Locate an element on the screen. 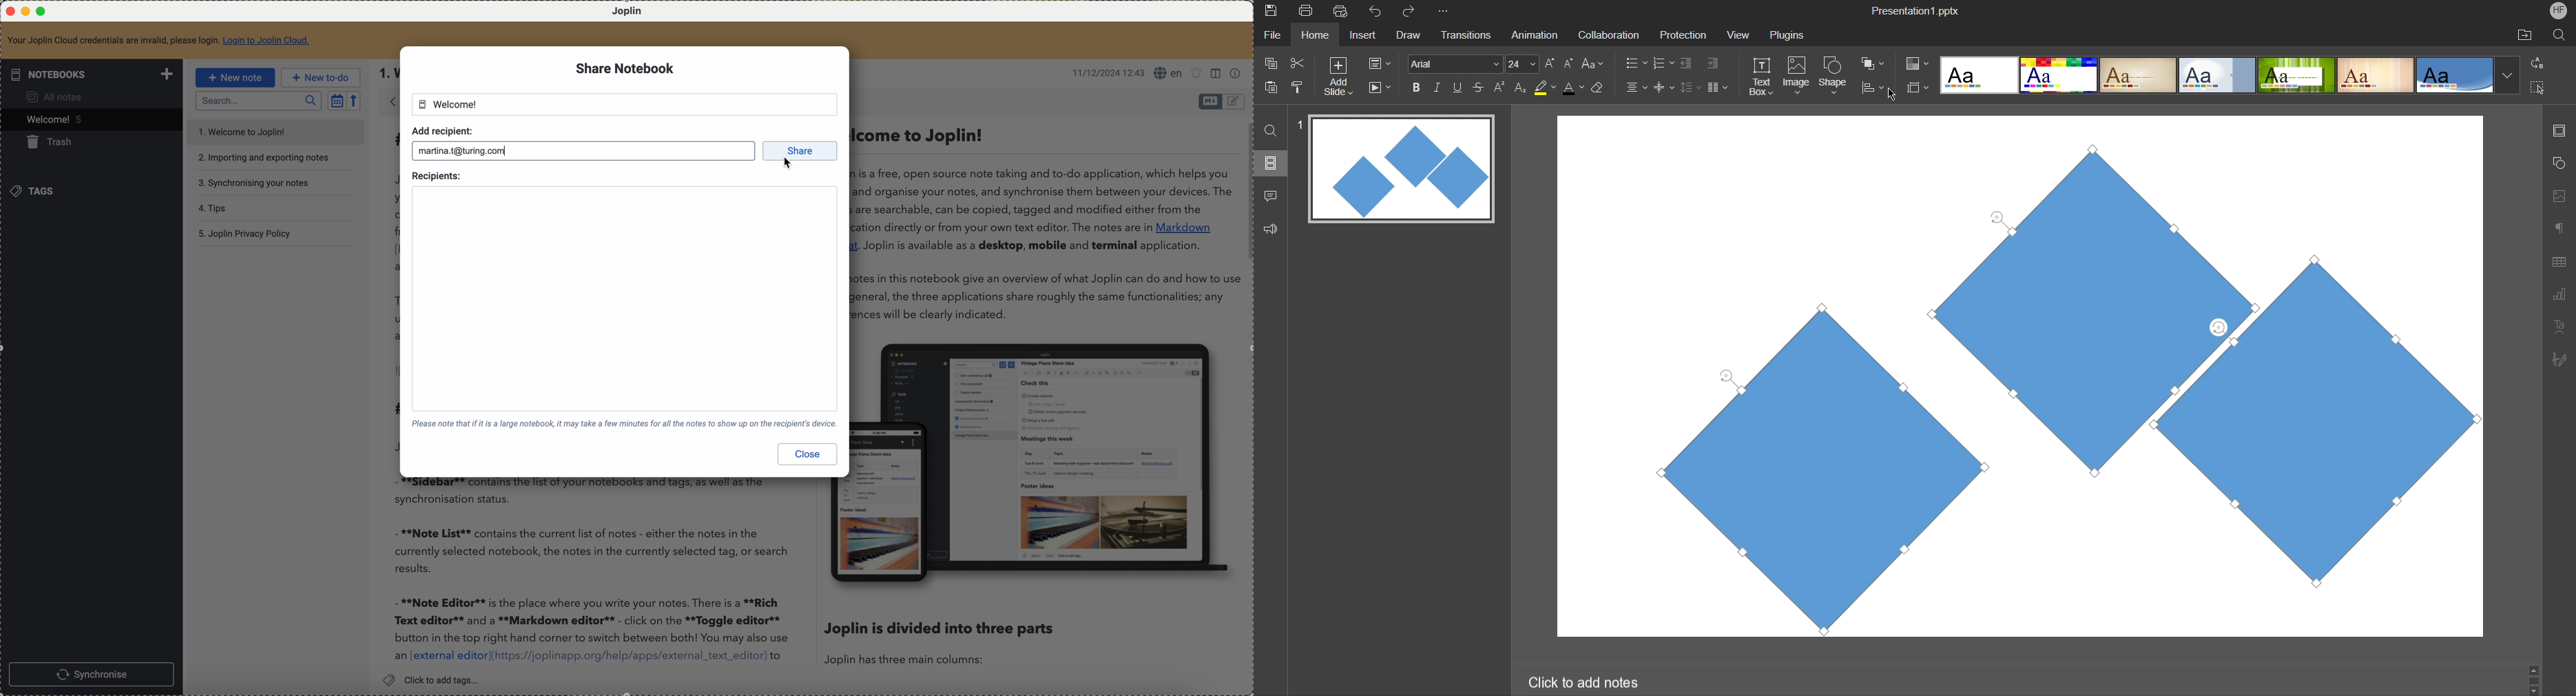 Image resolution: width=2576 pixels, height=700 pixels. recipients is located at coordinates (436, 175).